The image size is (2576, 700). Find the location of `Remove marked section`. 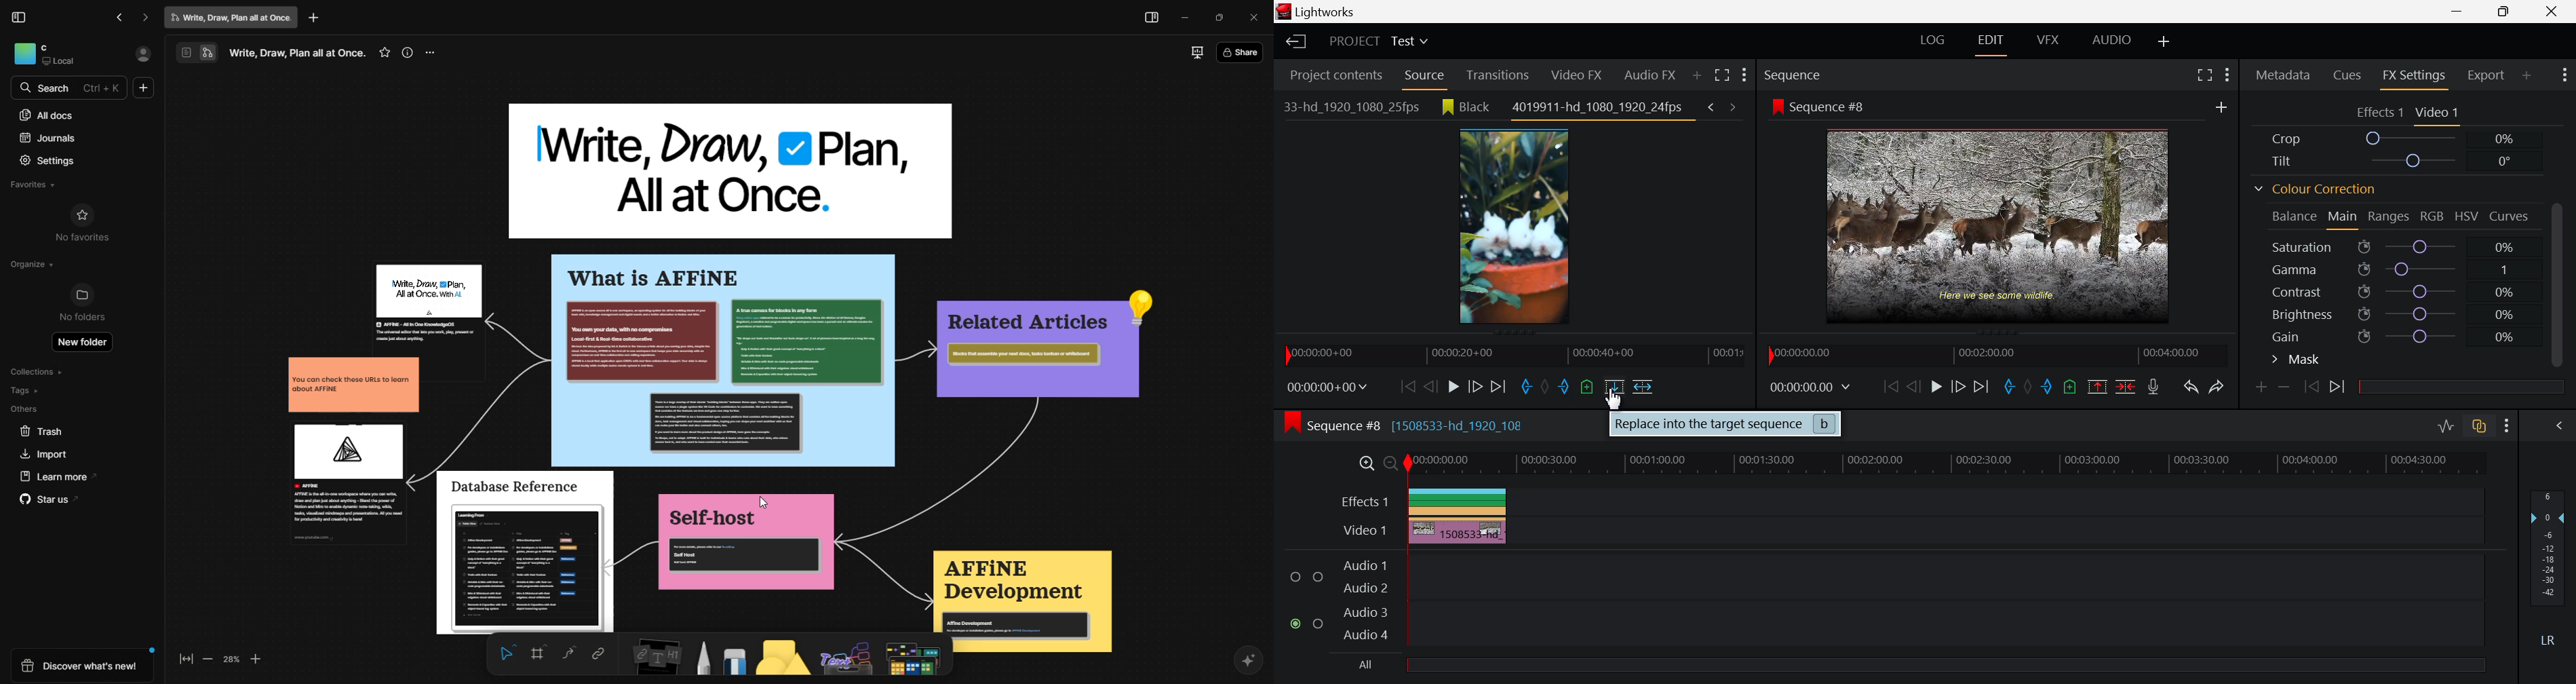

Remove marked section is located at coordinates (2099, 386).